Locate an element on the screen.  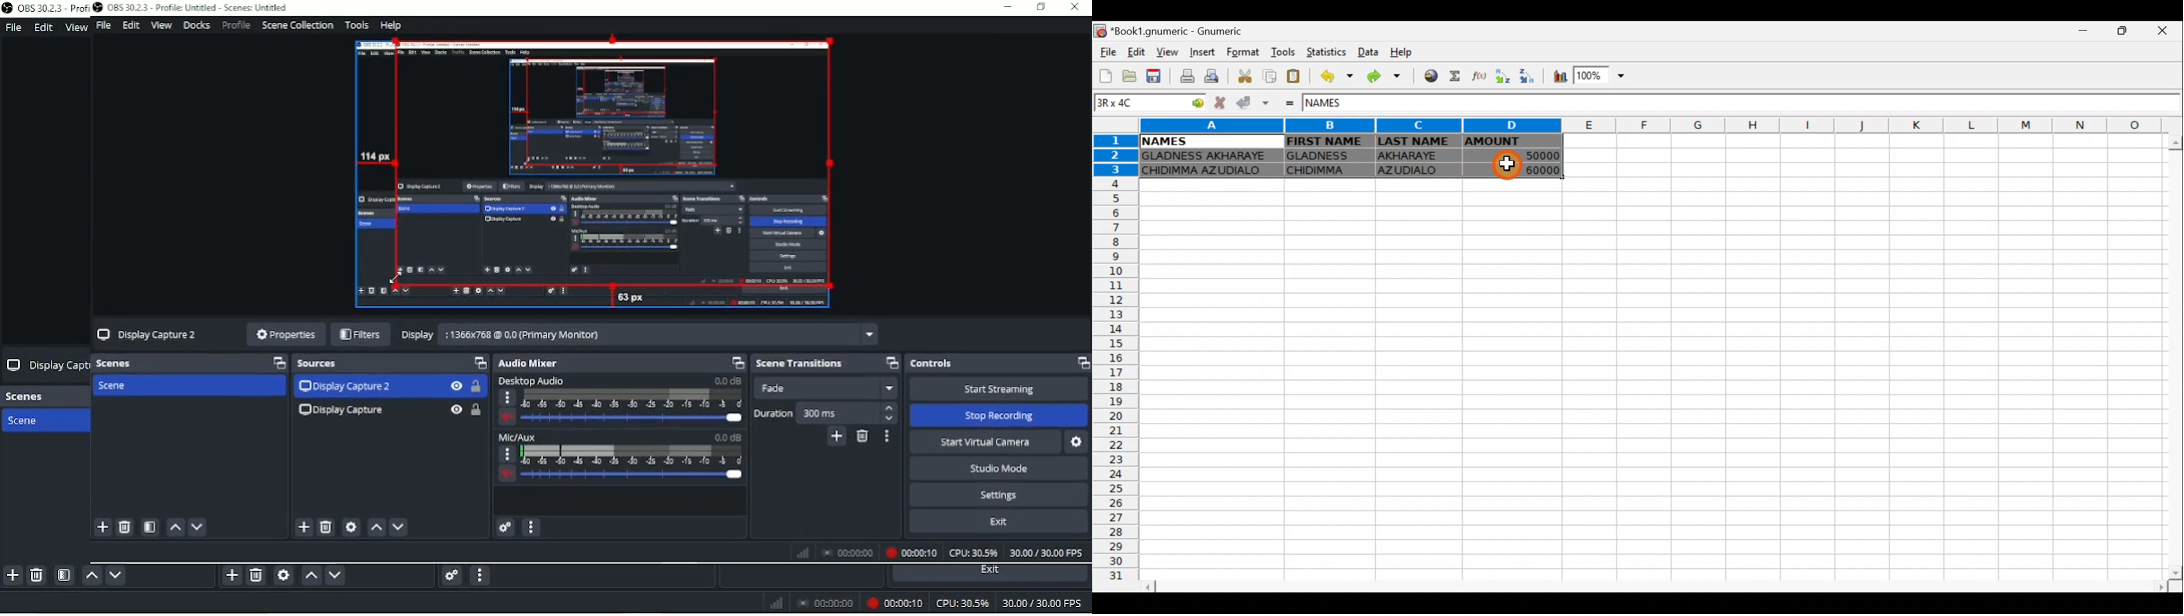
View is located at coordinates (161, 26).